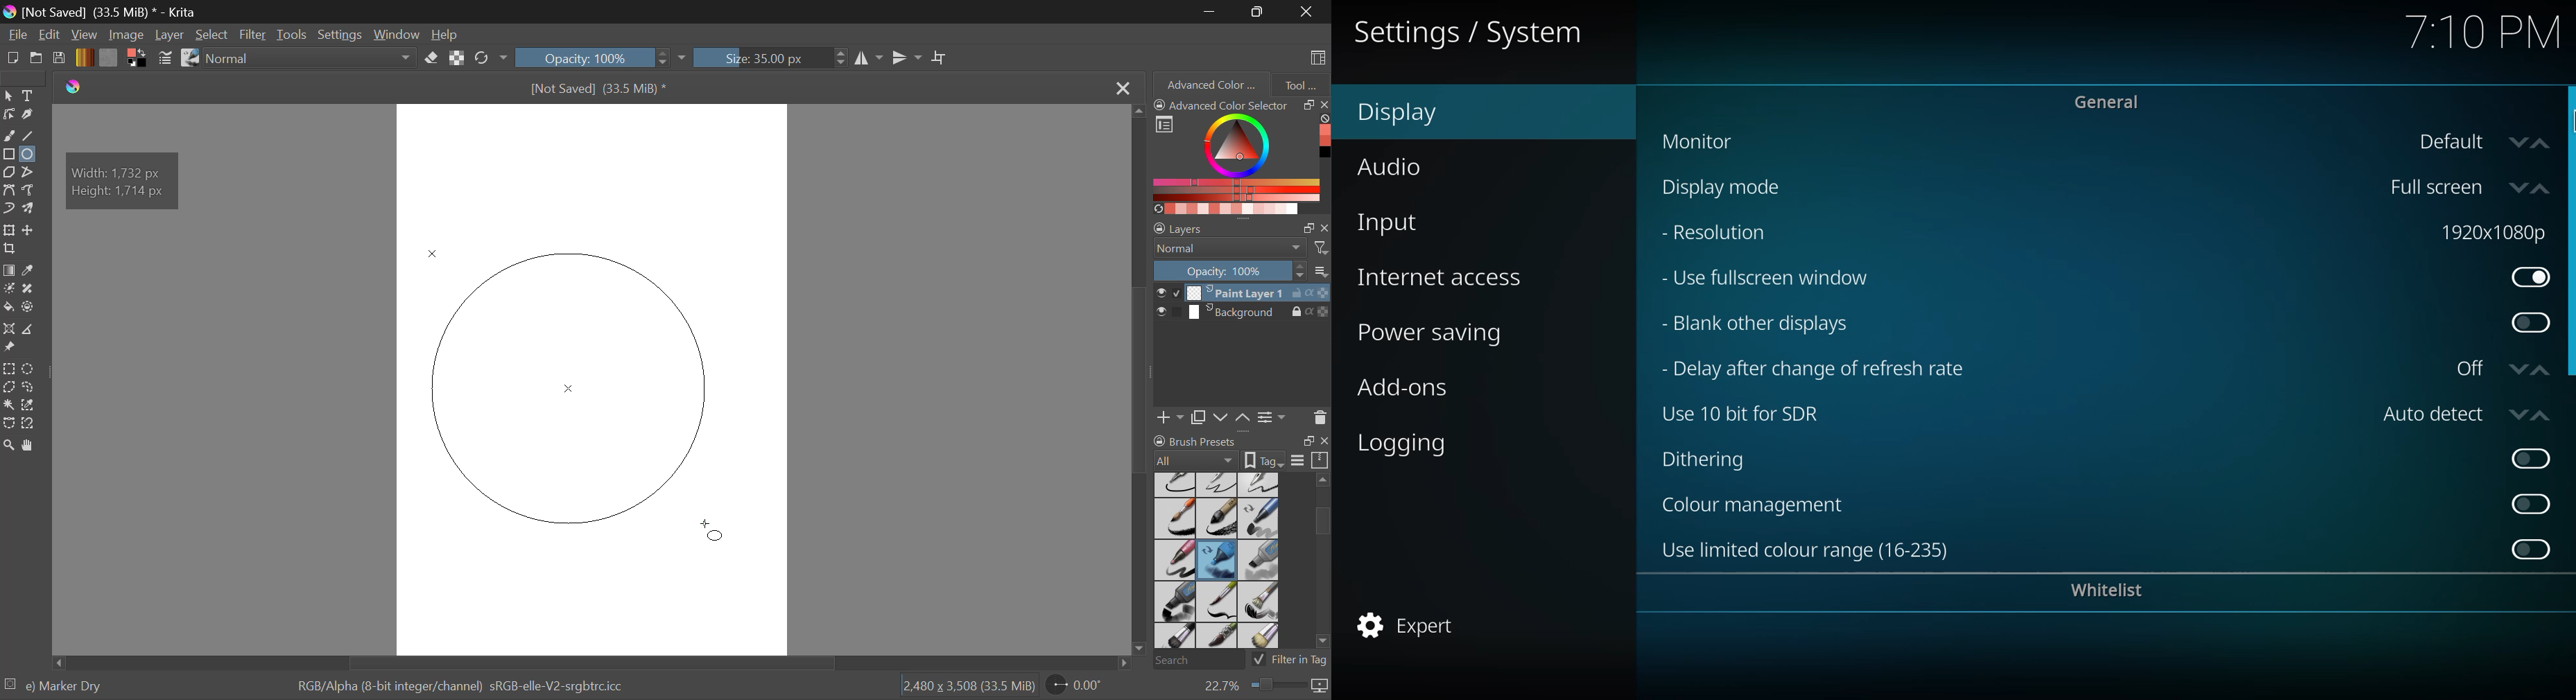 Image resolution: width=2576 pixels, height=700 pixels. I want to click on Magnetic Curve Selection, so click(33, 423).